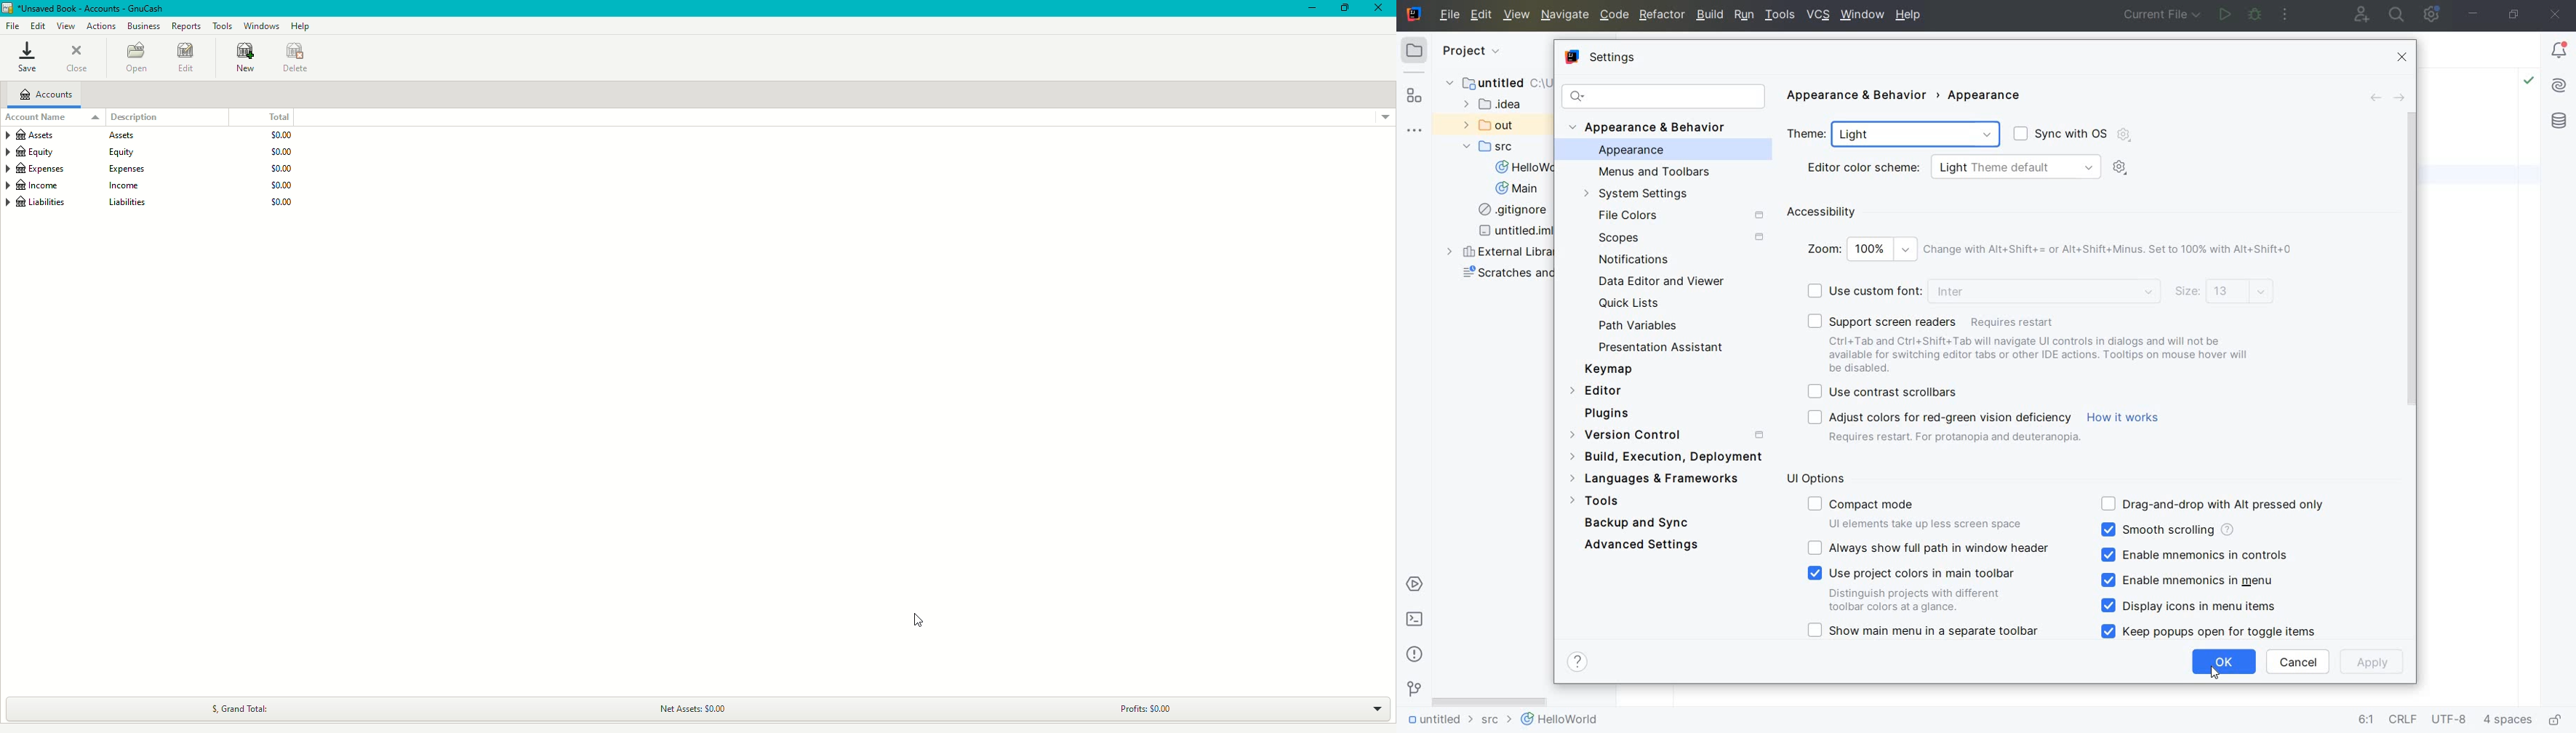 This screenshot has height=756, width=2576. What do you see at coordinates (151, 204) in the screenshot?
I see `Liabilities` at bounding box center [151, 204].